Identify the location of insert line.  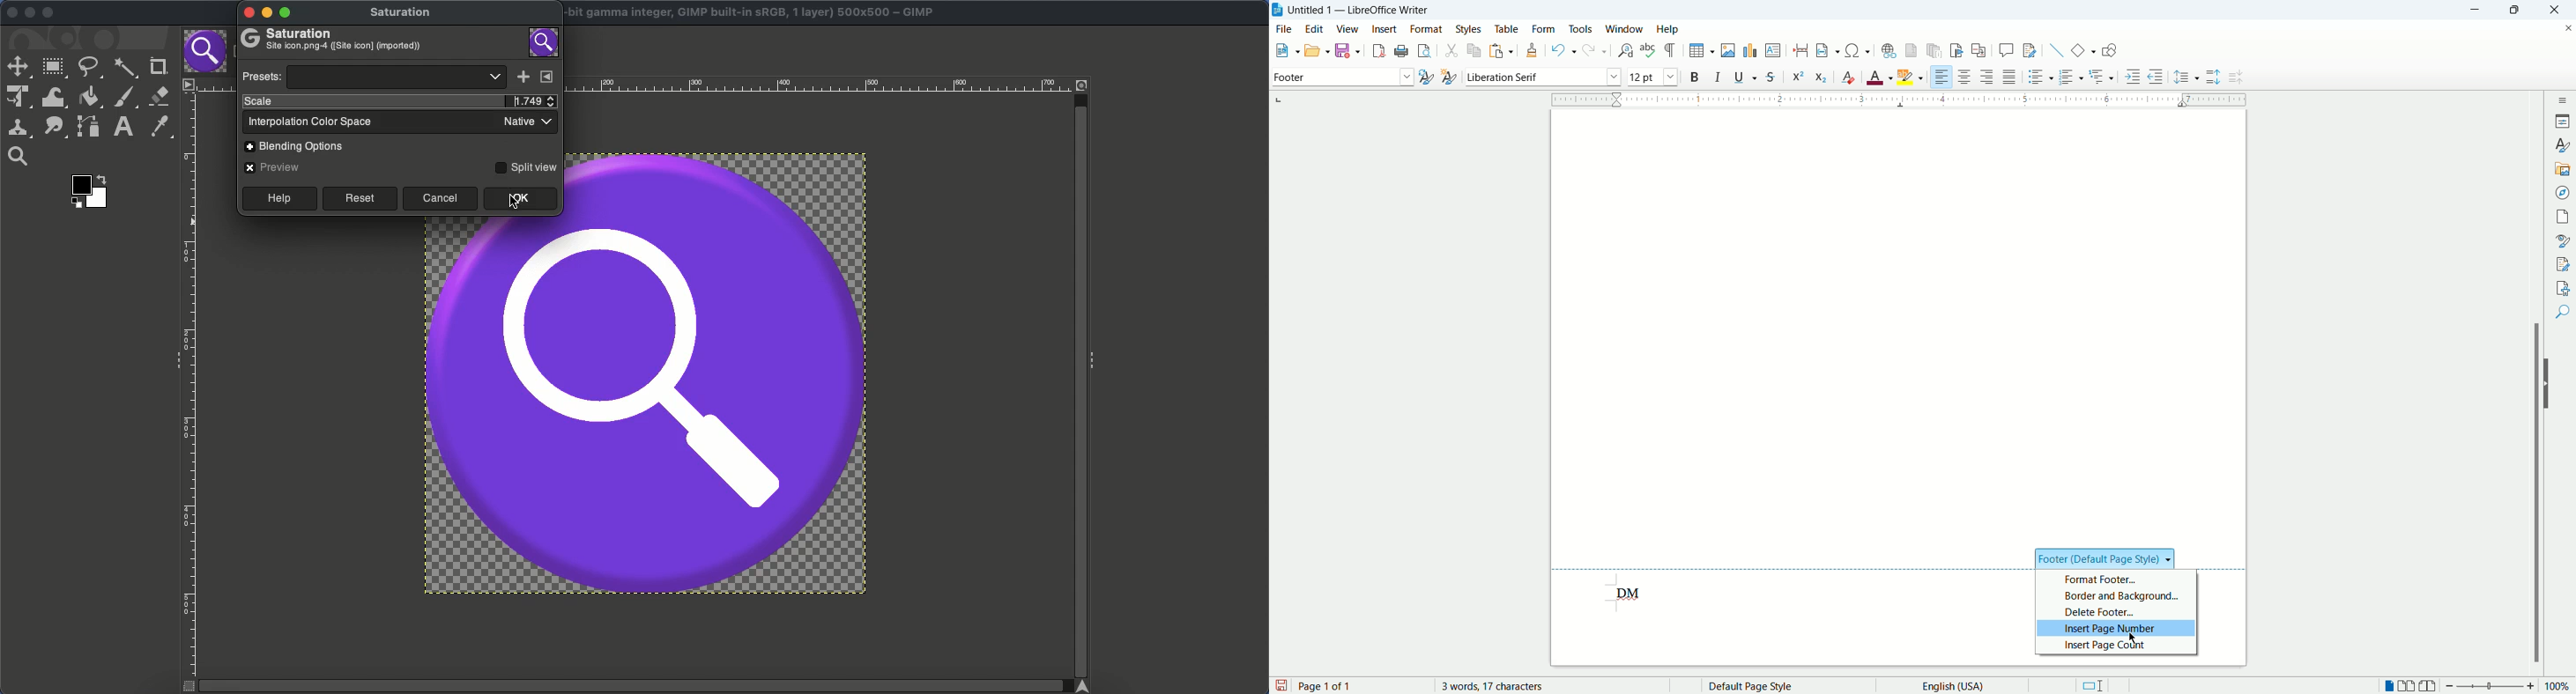
(2055, 50).